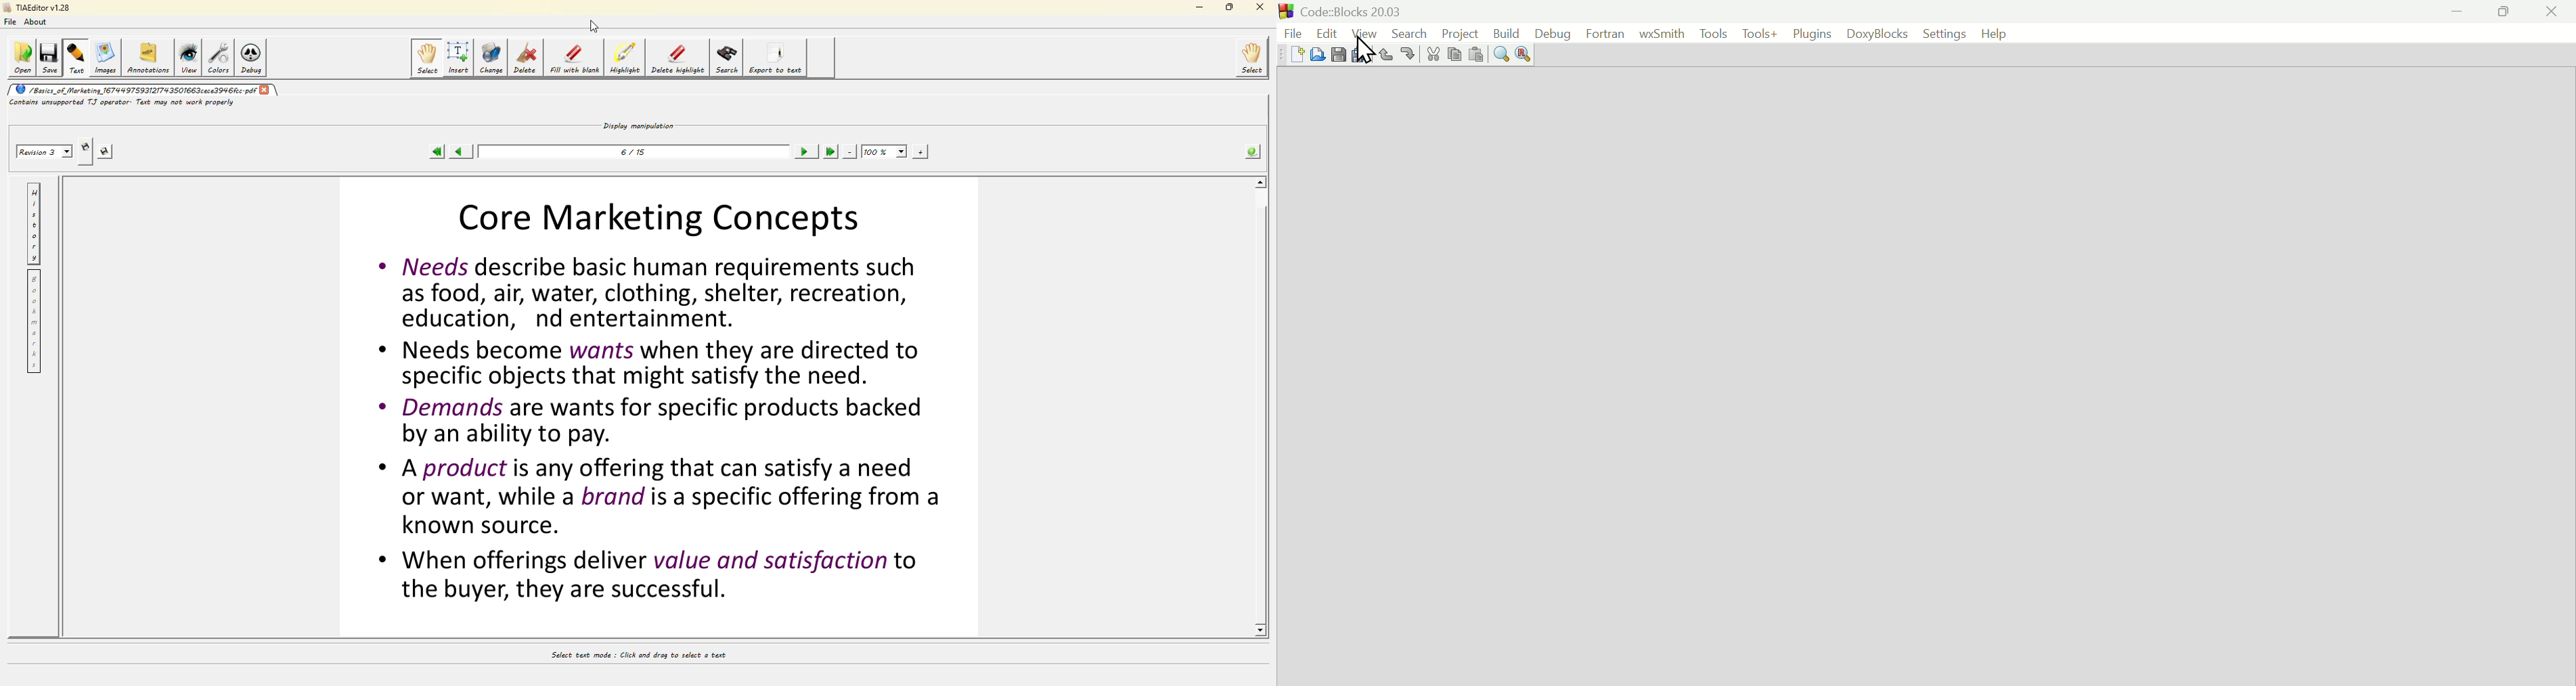 The image size is (2576, 700). Describe the element at coordinates (2457, 12) in the screenshot. I see `minimize` at that location.